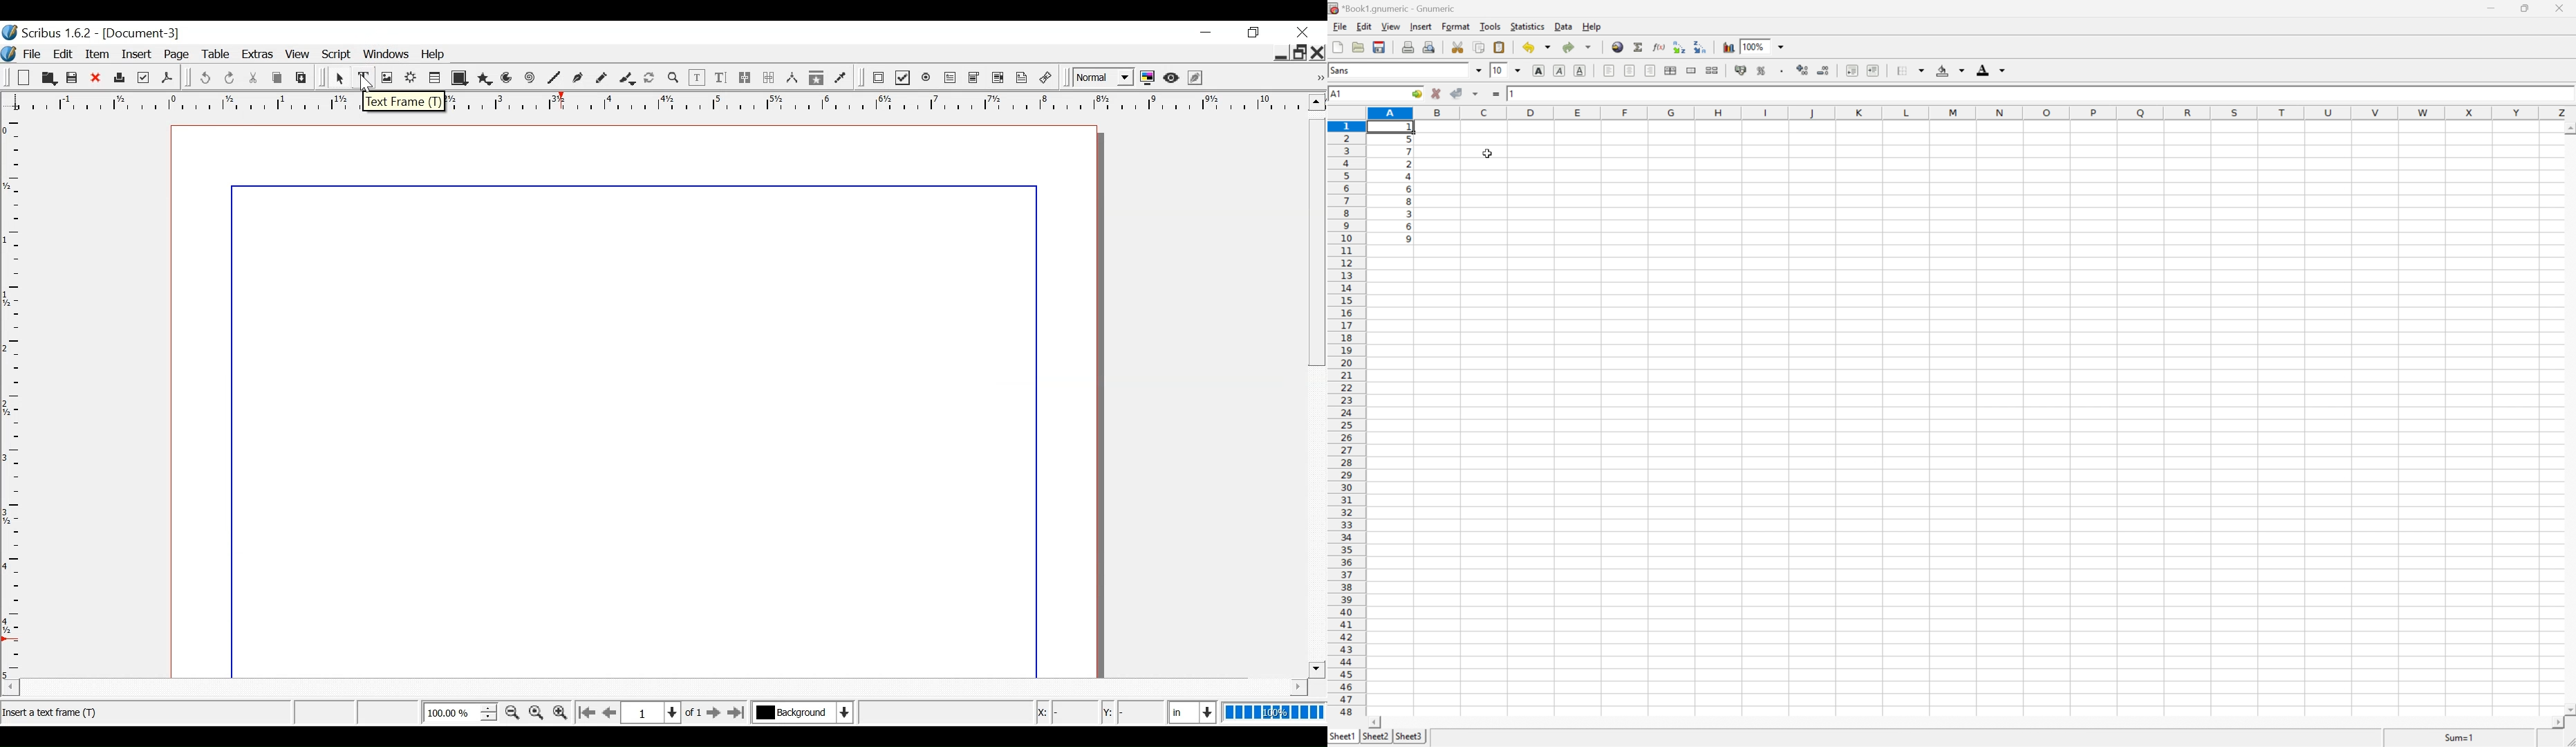 Image resolution: width=2576 pixels, height=756 pixels. Describe the element at coordinates (588, 712) in the screenshot. I see `Go to the first page` at that location.